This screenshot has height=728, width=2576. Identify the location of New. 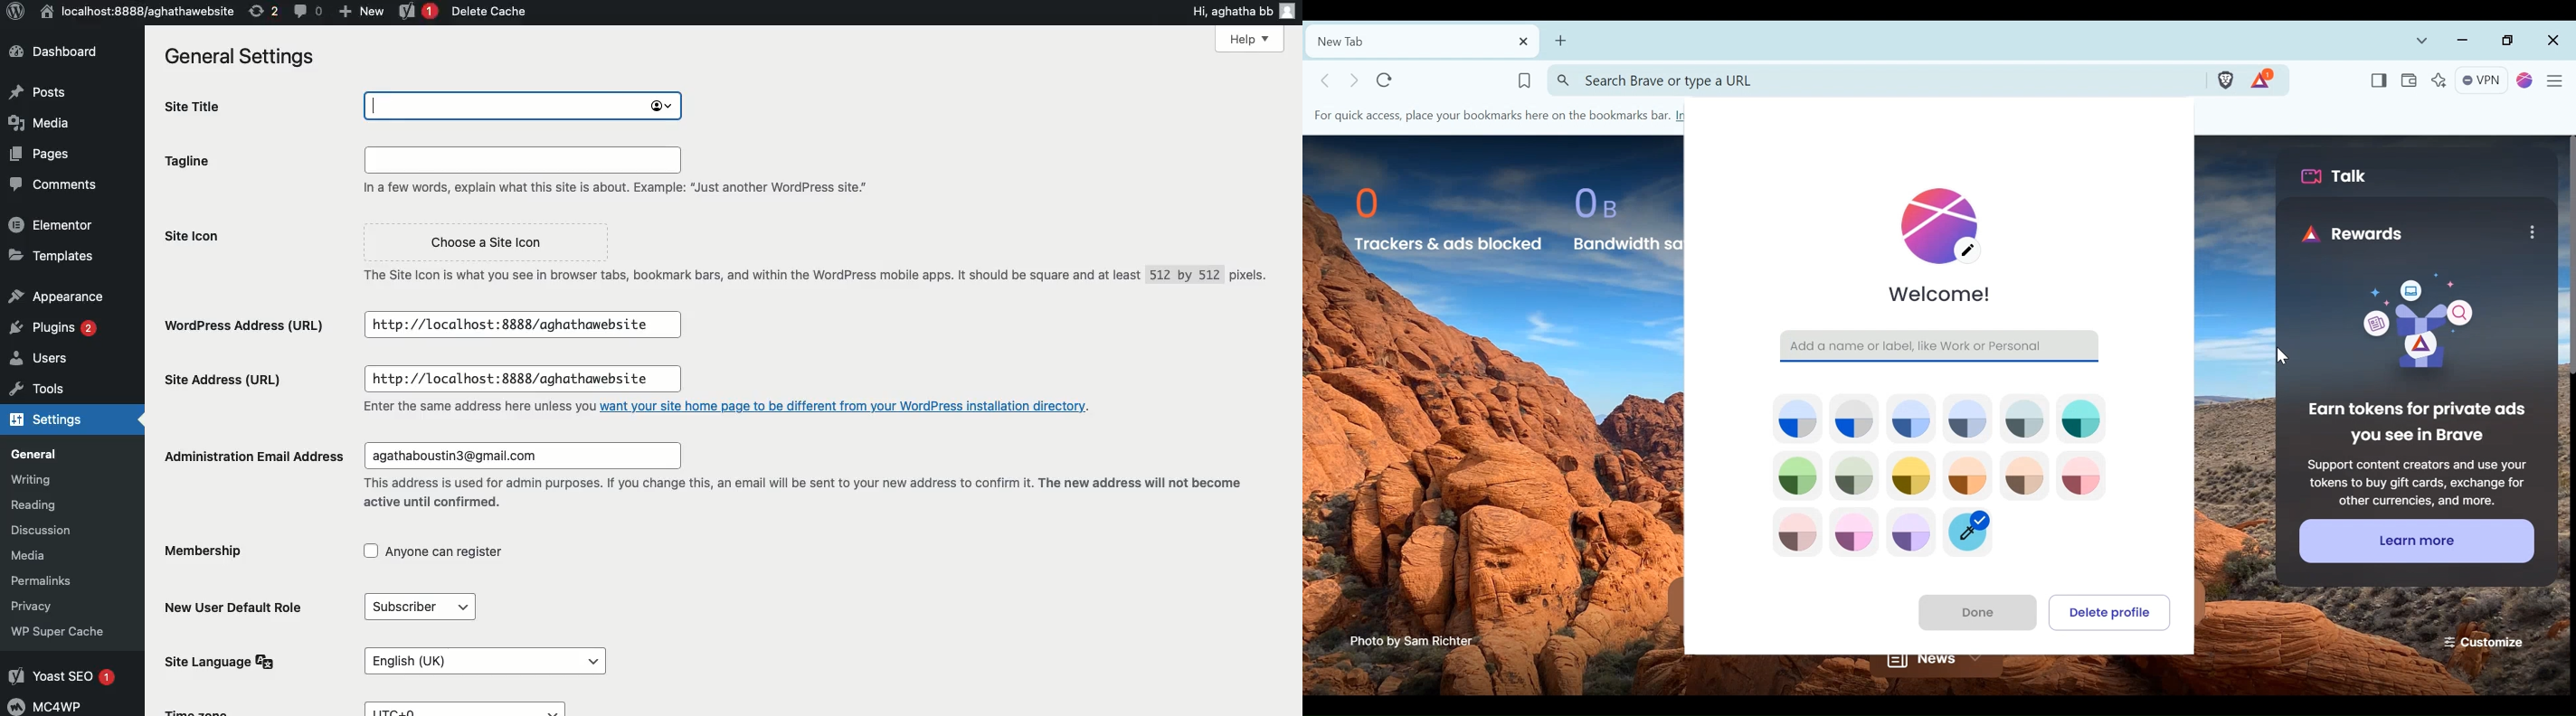
(361, 11).